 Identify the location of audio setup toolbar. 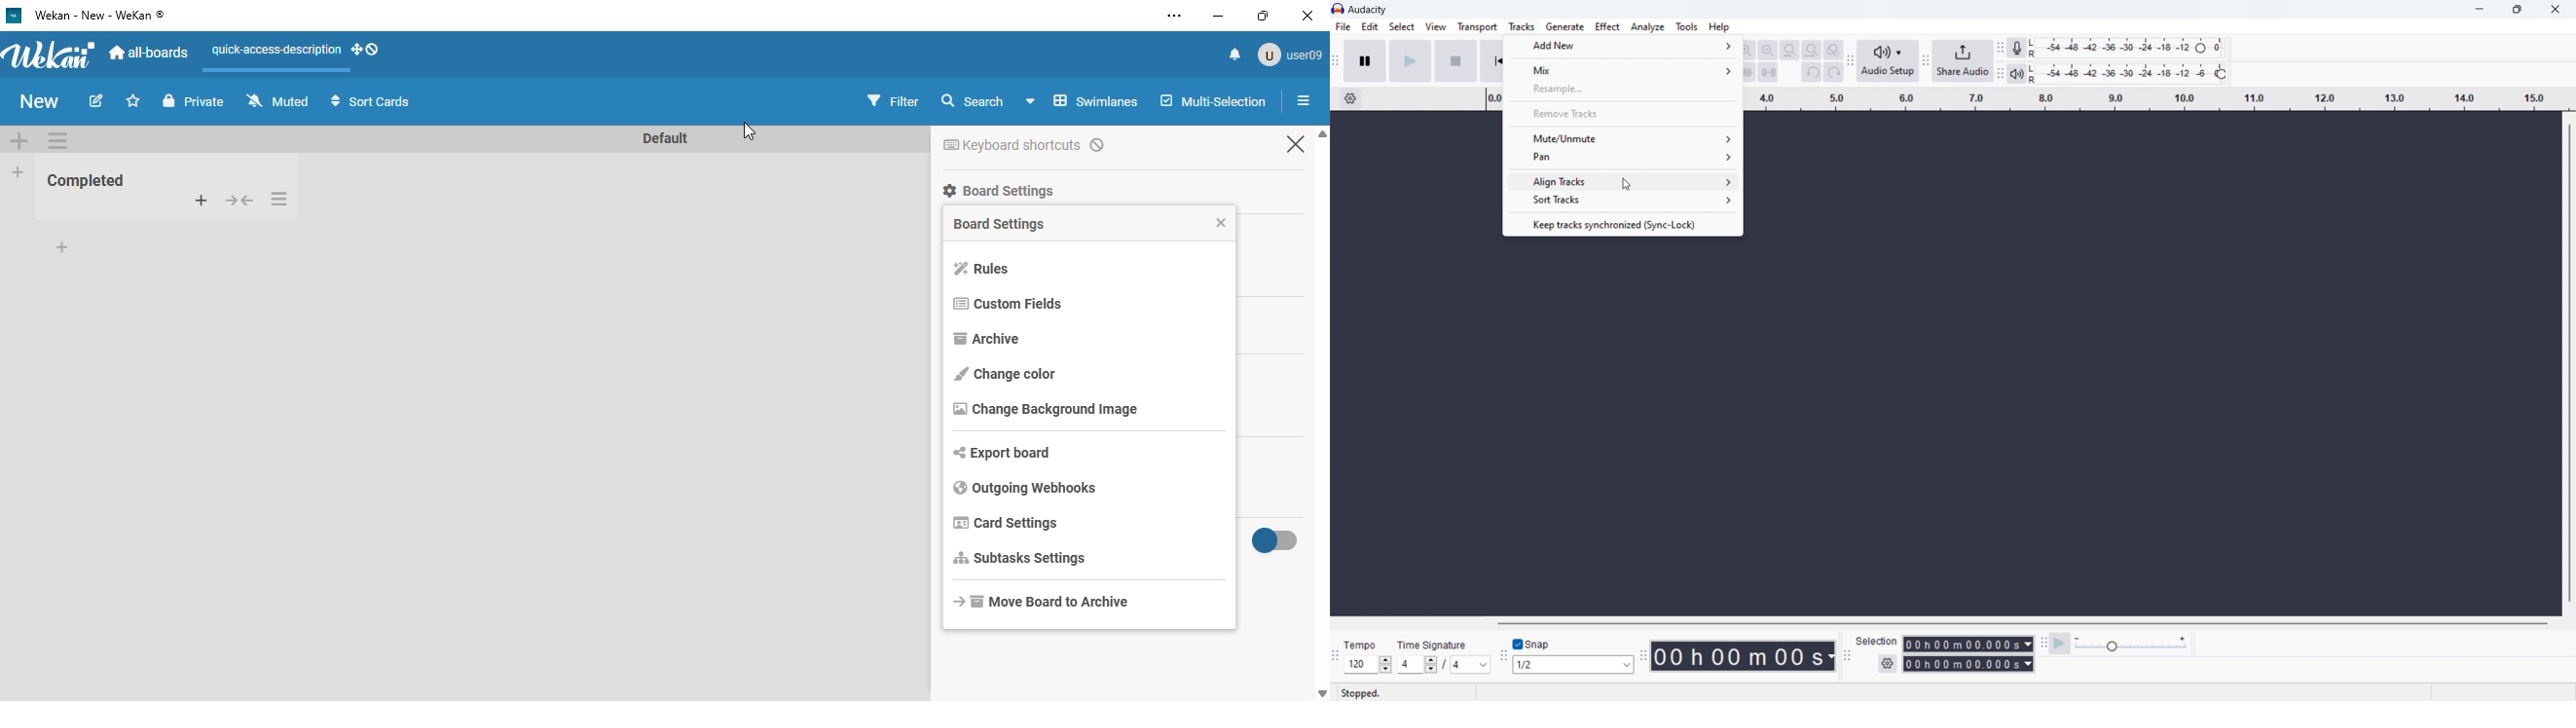
(1850, 60).